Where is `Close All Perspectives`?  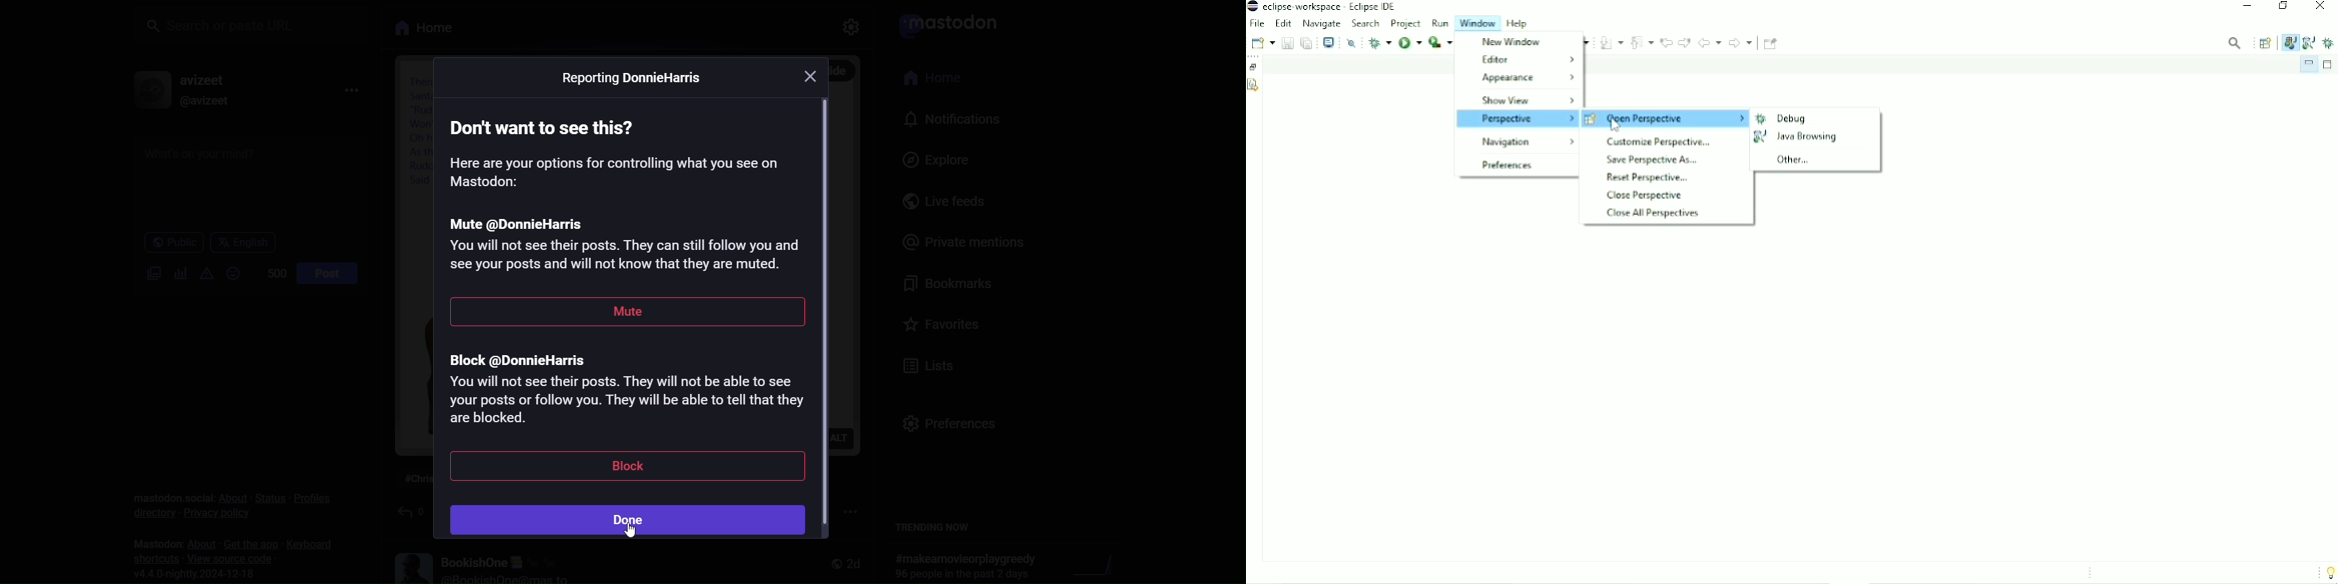
Close All Perspectives is located at coordinates (1652, 213).